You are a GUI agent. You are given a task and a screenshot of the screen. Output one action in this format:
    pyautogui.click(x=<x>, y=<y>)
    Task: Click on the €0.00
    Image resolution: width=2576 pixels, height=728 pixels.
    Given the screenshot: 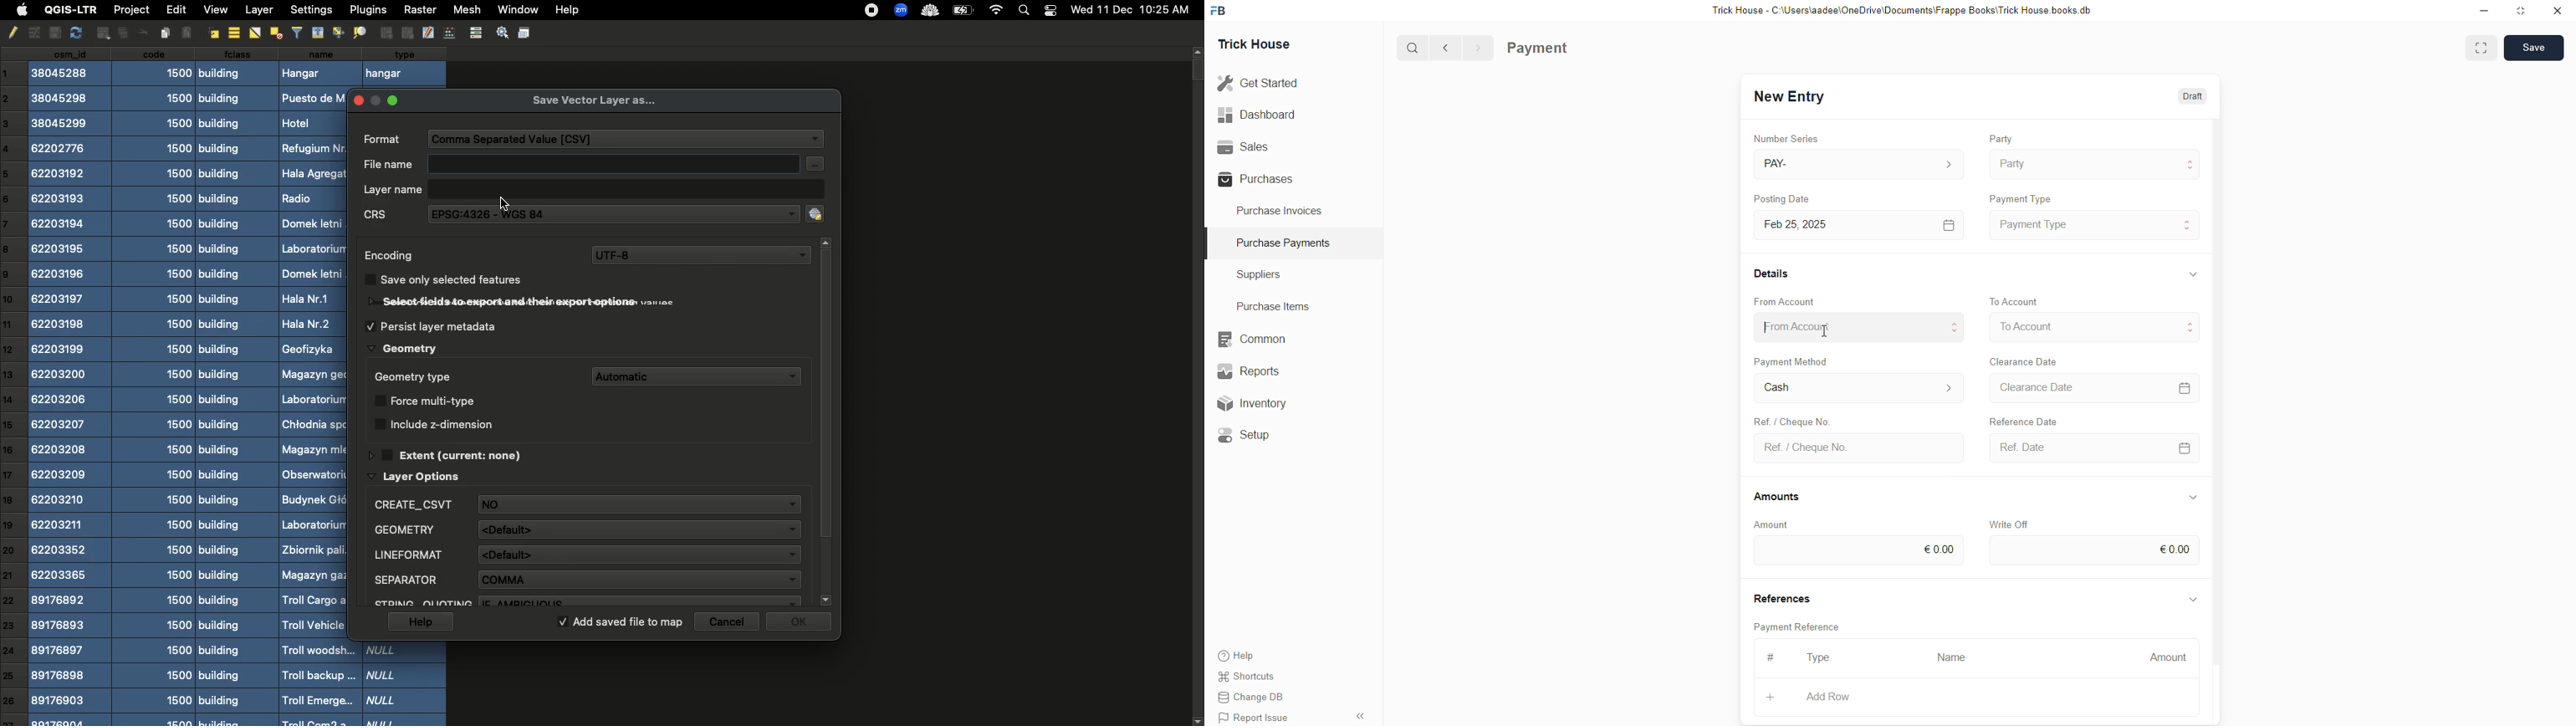 What is the action you would take?
    pyautogui.click(x=1939, y=547)
    